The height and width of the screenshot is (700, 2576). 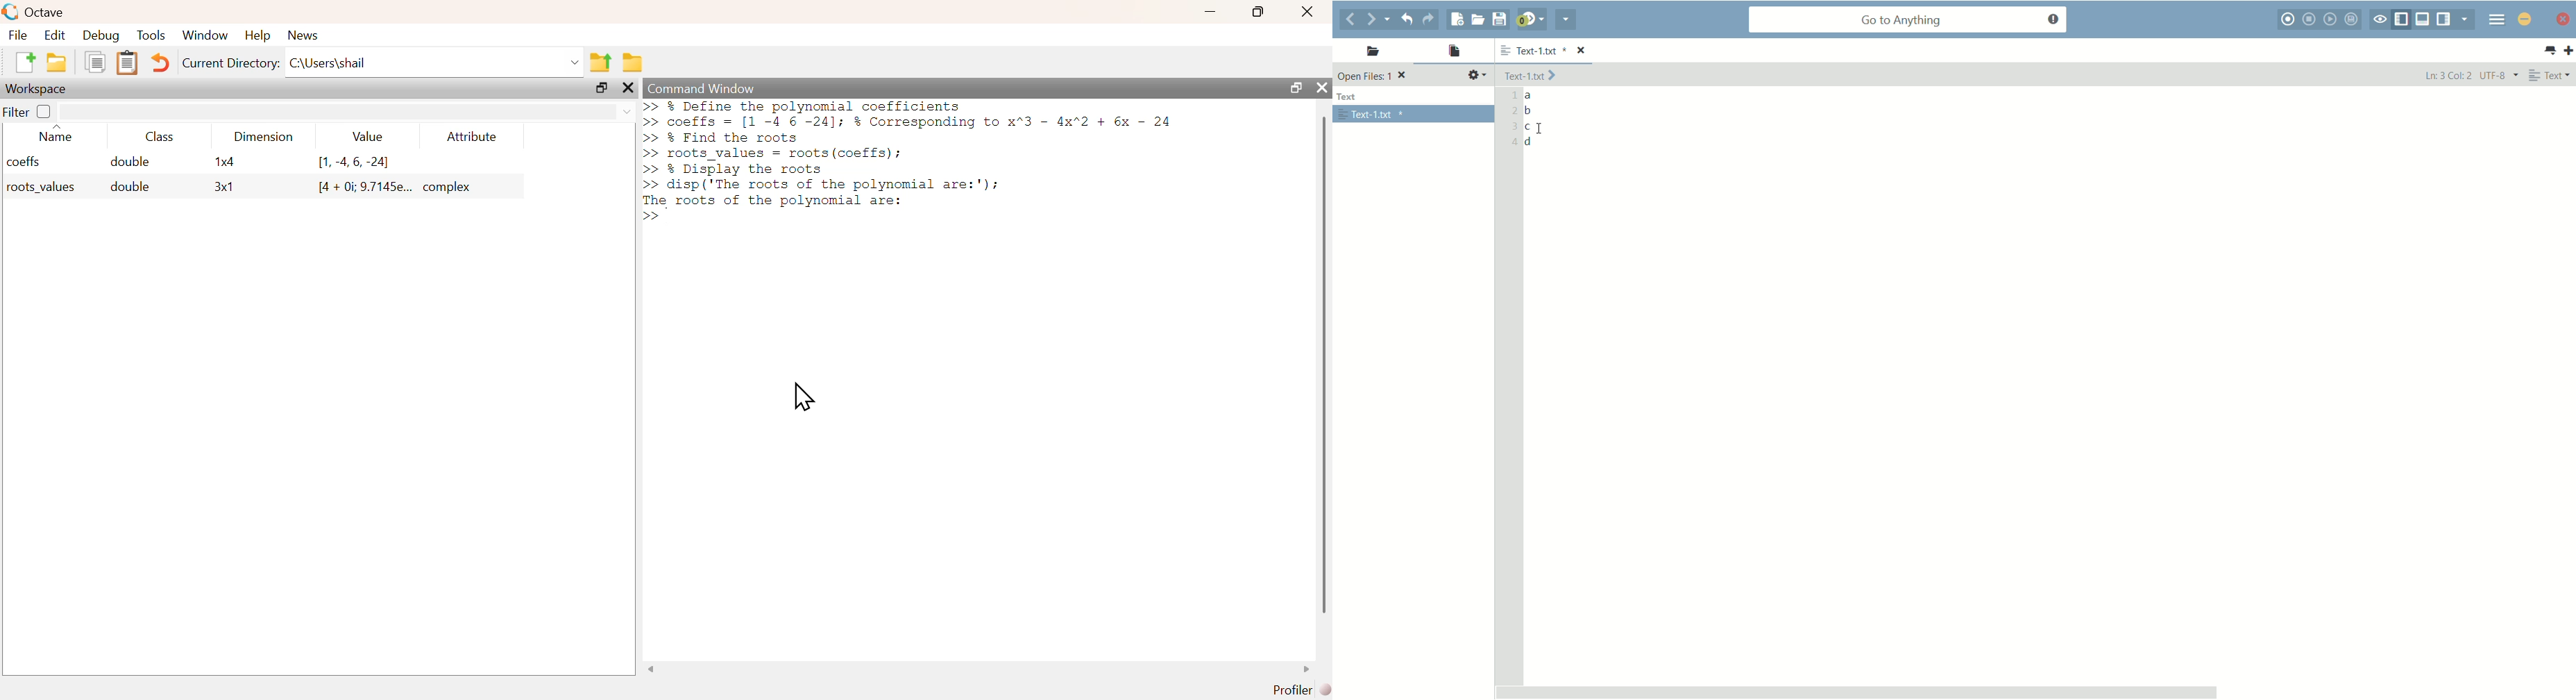 What do you see at coordinates (1211, 12) in the screenshot?
I see `minimize` at bounding box center [1211, 12].